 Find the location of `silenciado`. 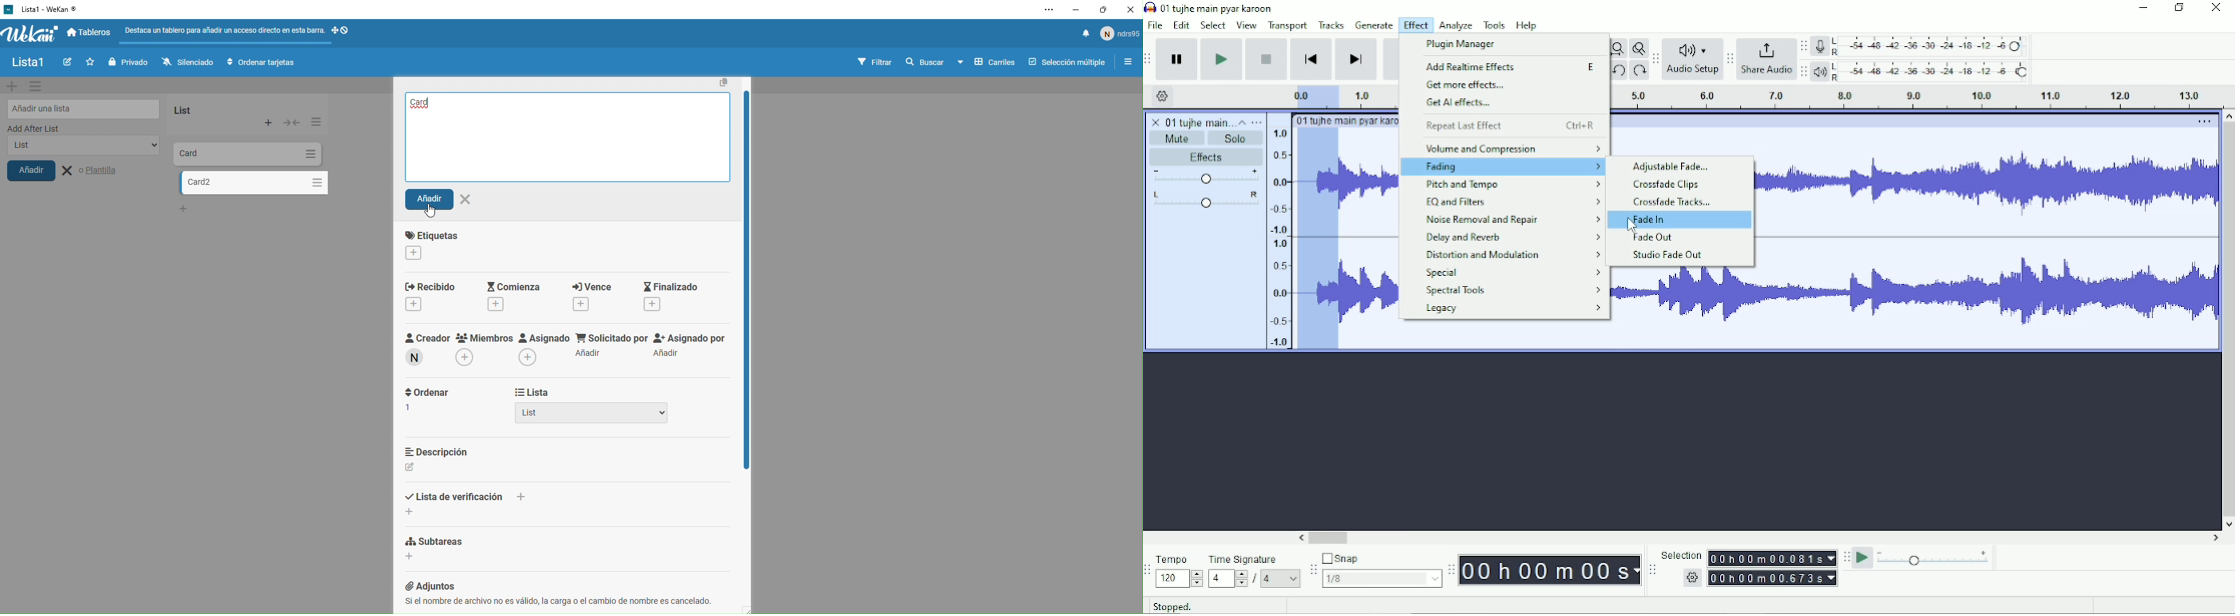

silenciado is located at coordinates (185, 62).